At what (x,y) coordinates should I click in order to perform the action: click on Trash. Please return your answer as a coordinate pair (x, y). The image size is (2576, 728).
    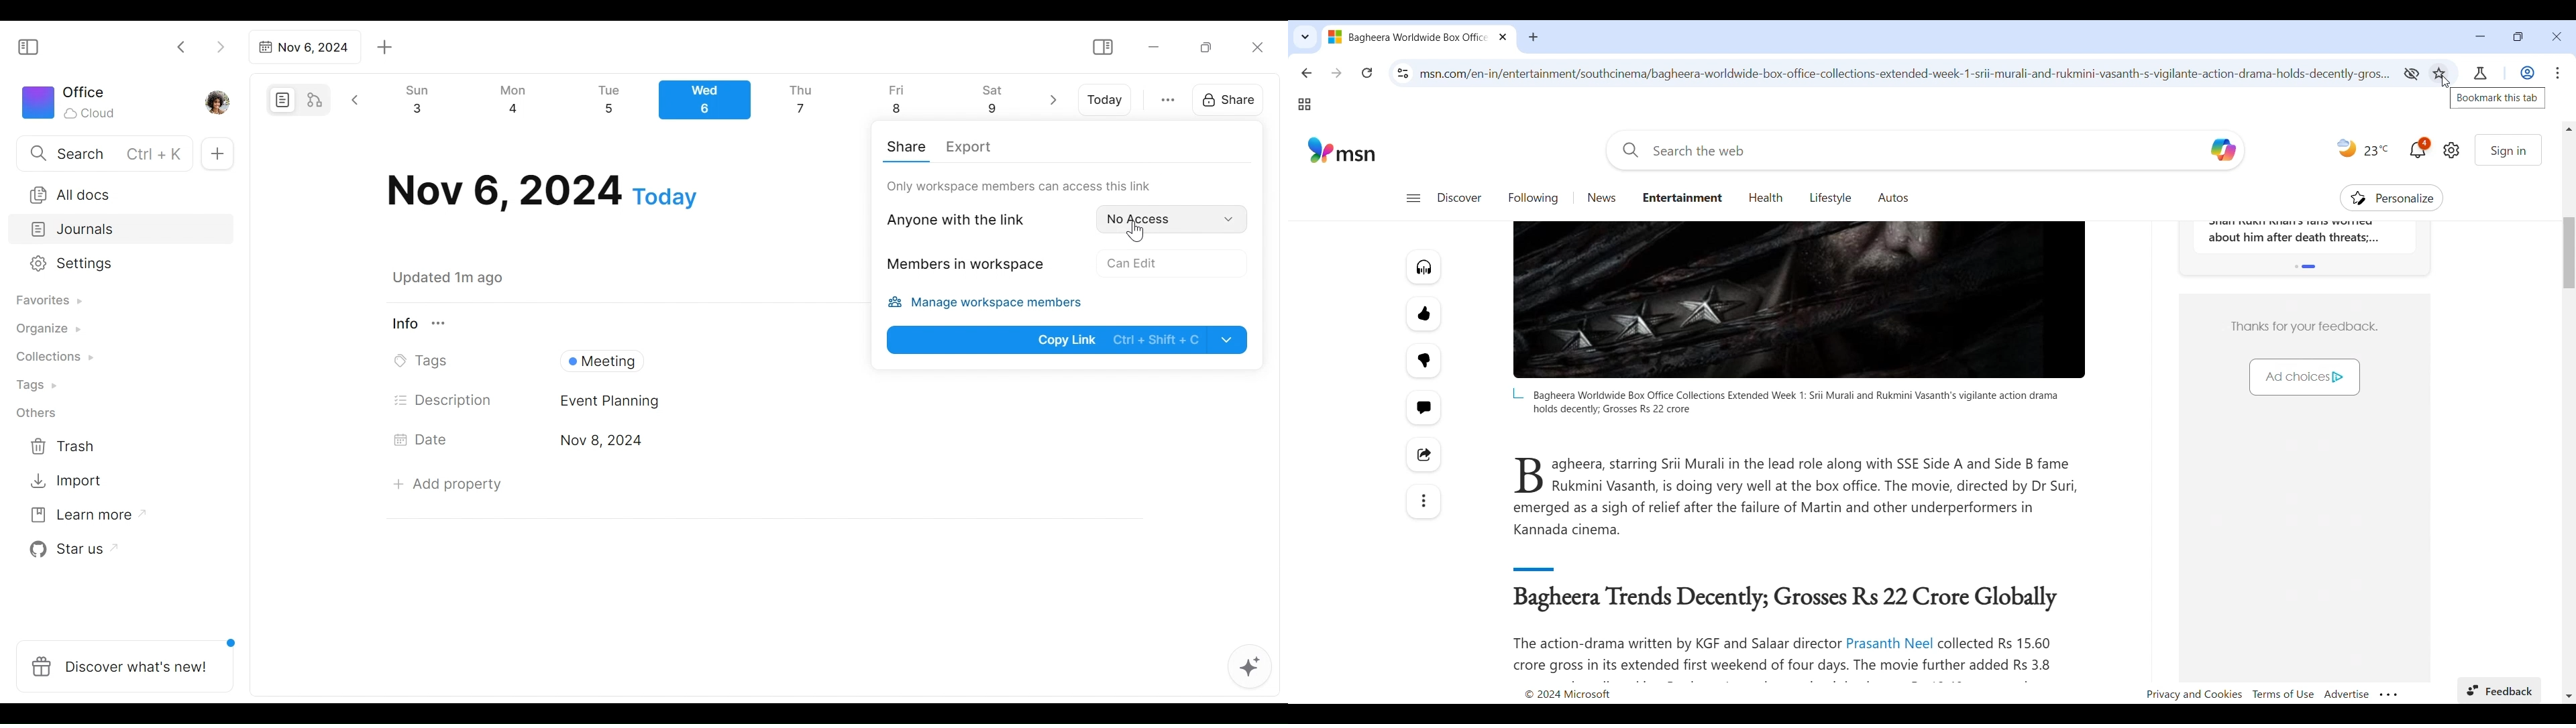
    Looking at the image, I should click on (64, 446).